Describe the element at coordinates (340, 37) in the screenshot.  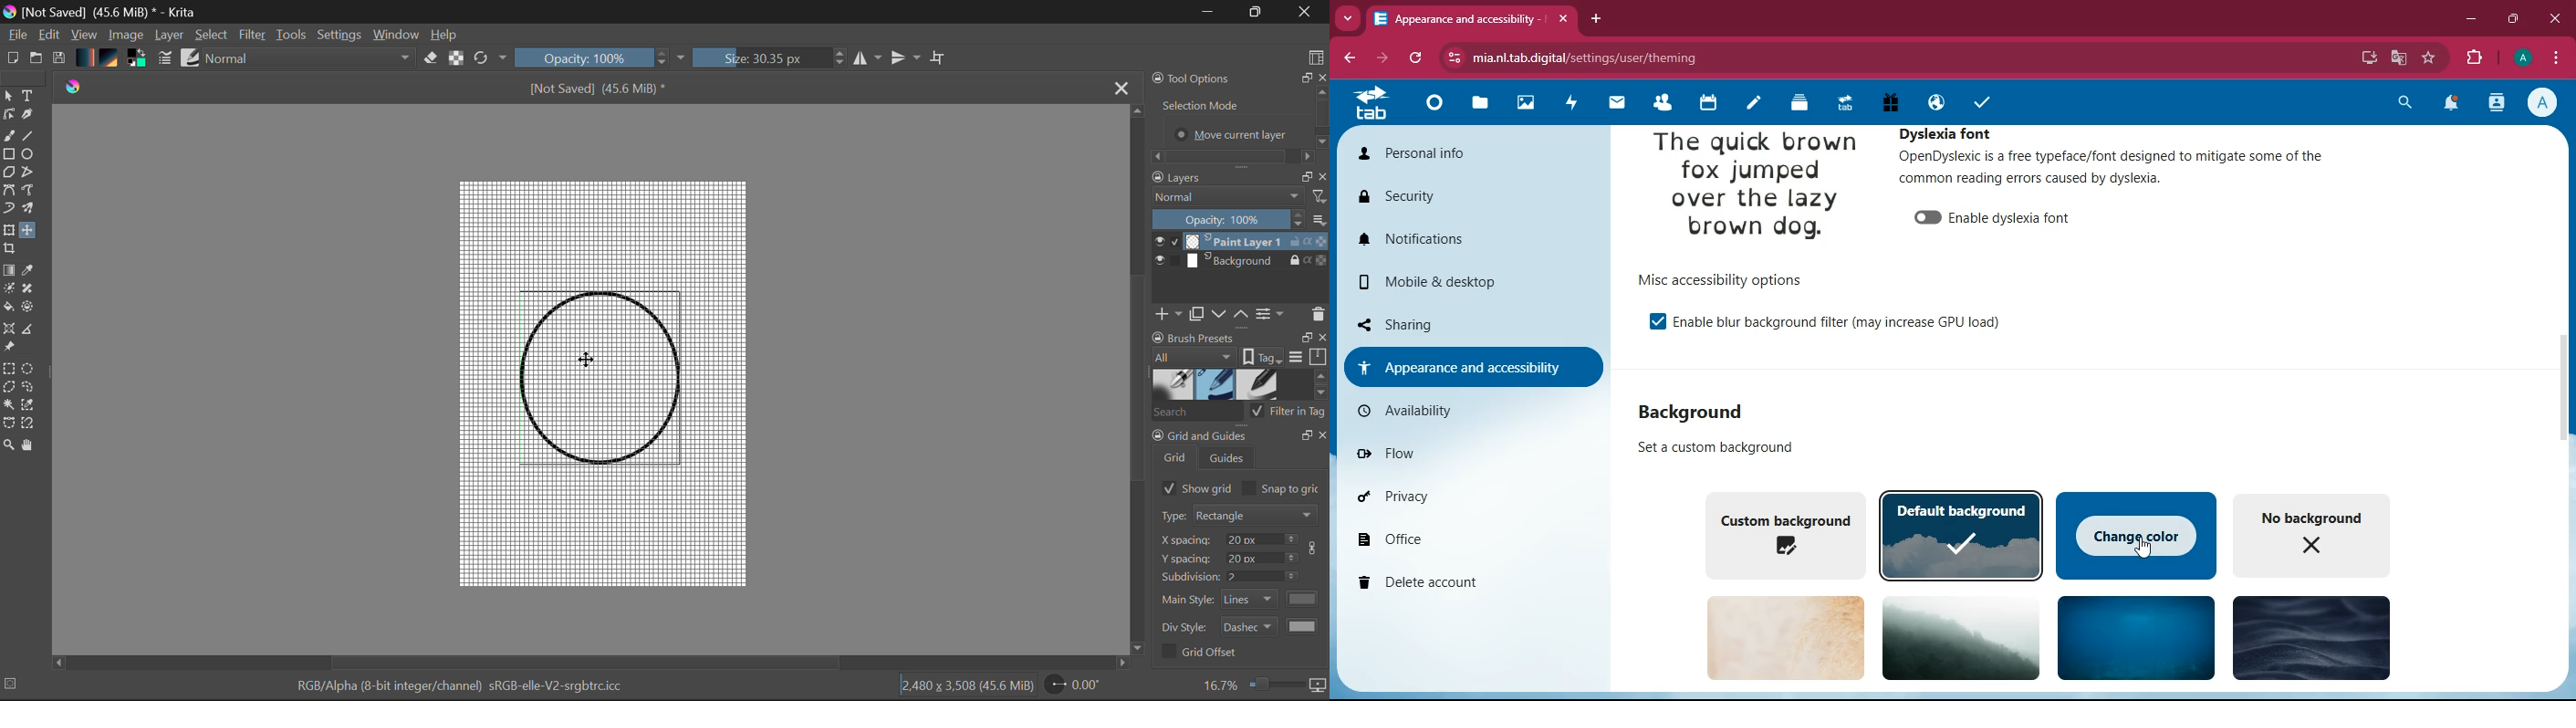
I see `Settings` at that location.